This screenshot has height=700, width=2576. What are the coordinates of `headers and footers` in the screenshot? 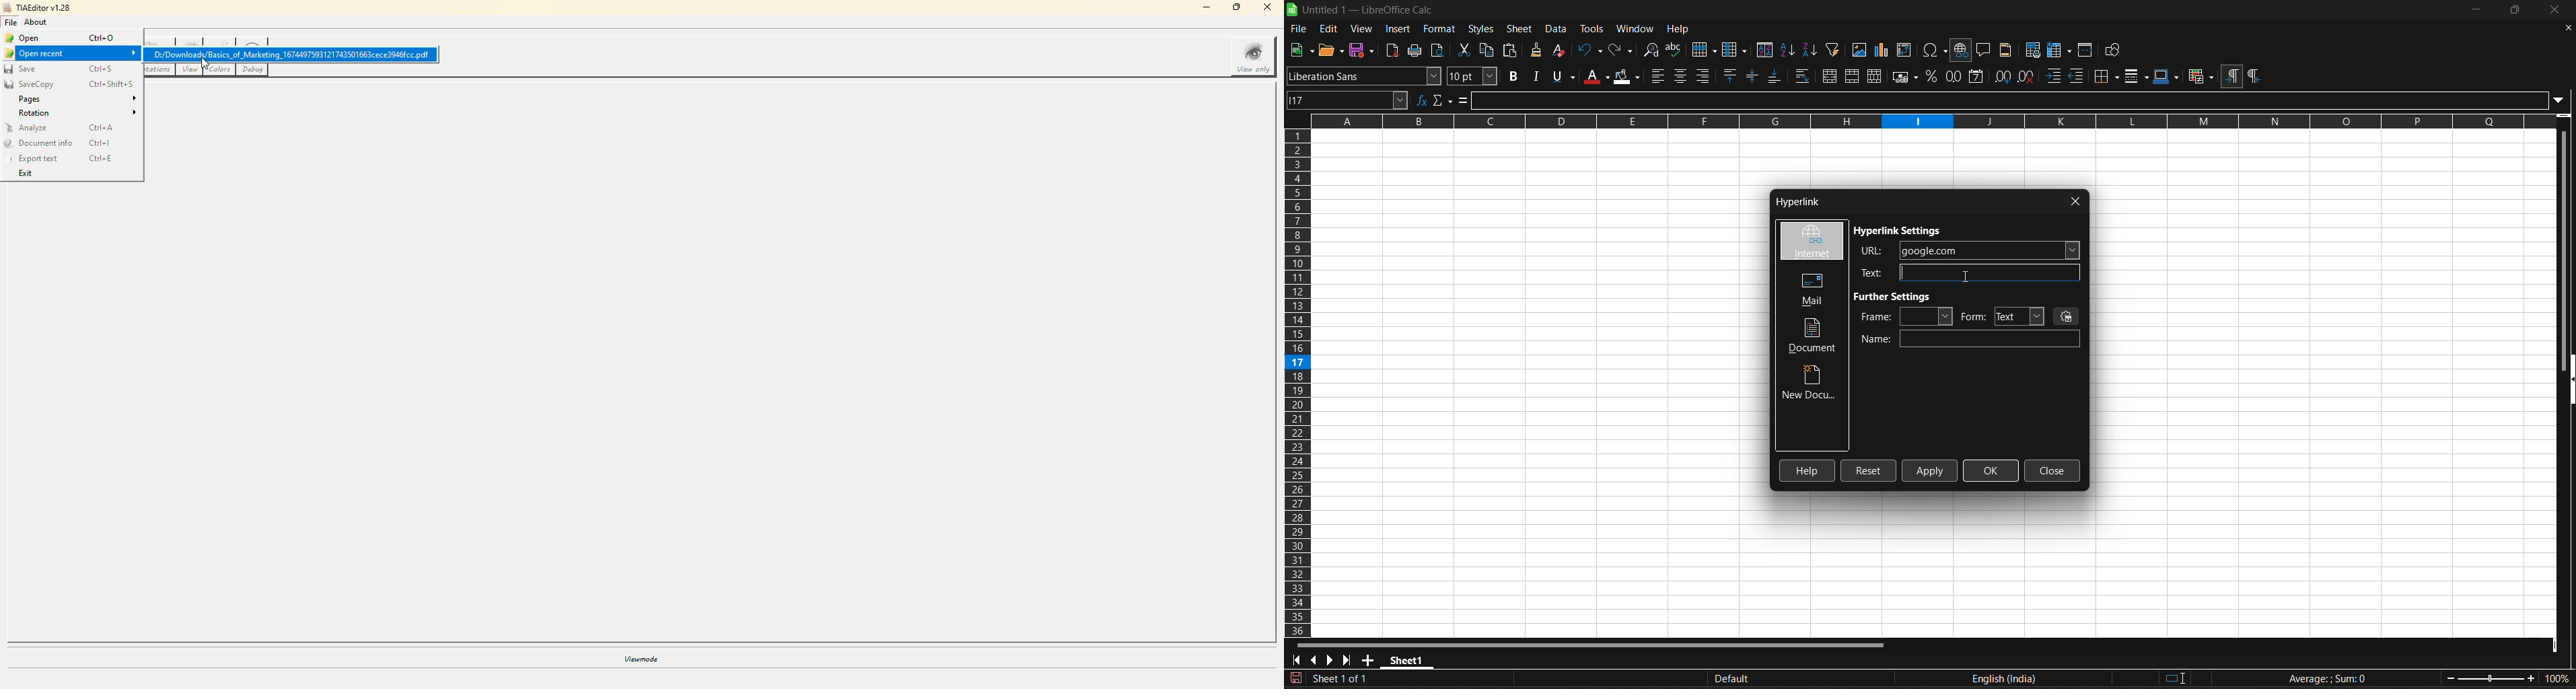 It's located at (2007, 50).